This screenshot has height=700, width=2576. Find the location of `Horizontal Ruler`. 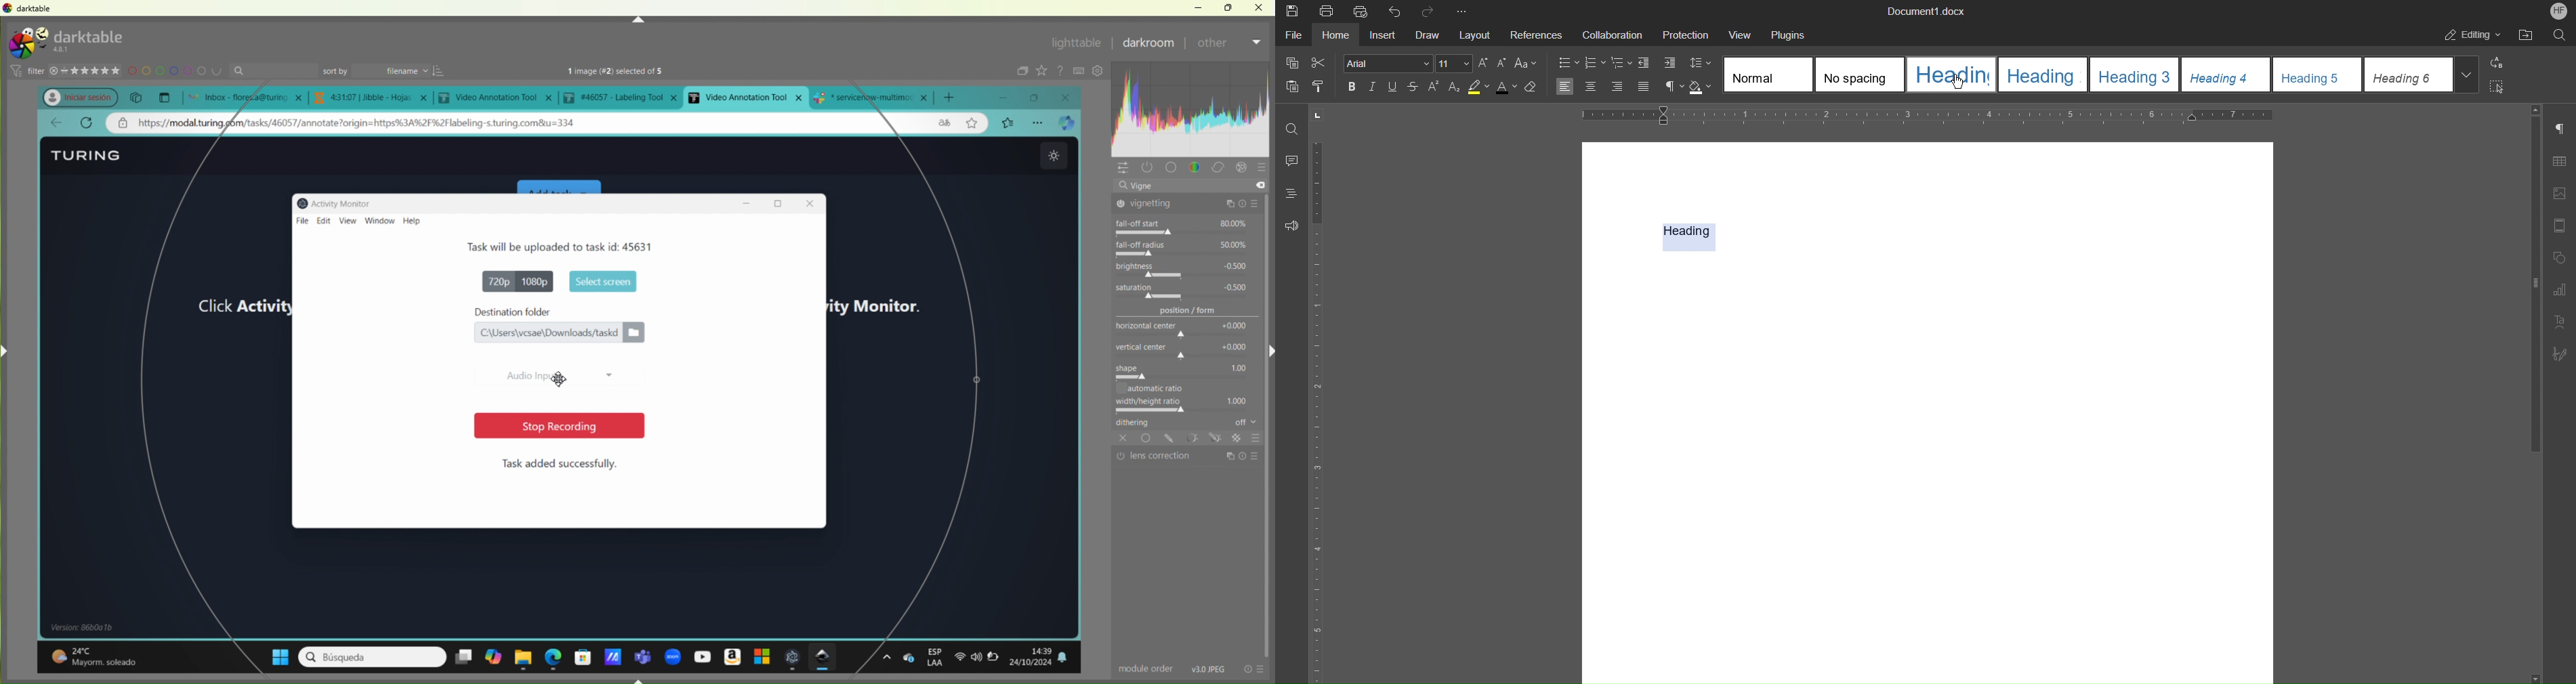

Horizontal Ruler is located at coordinates (1928, 115).